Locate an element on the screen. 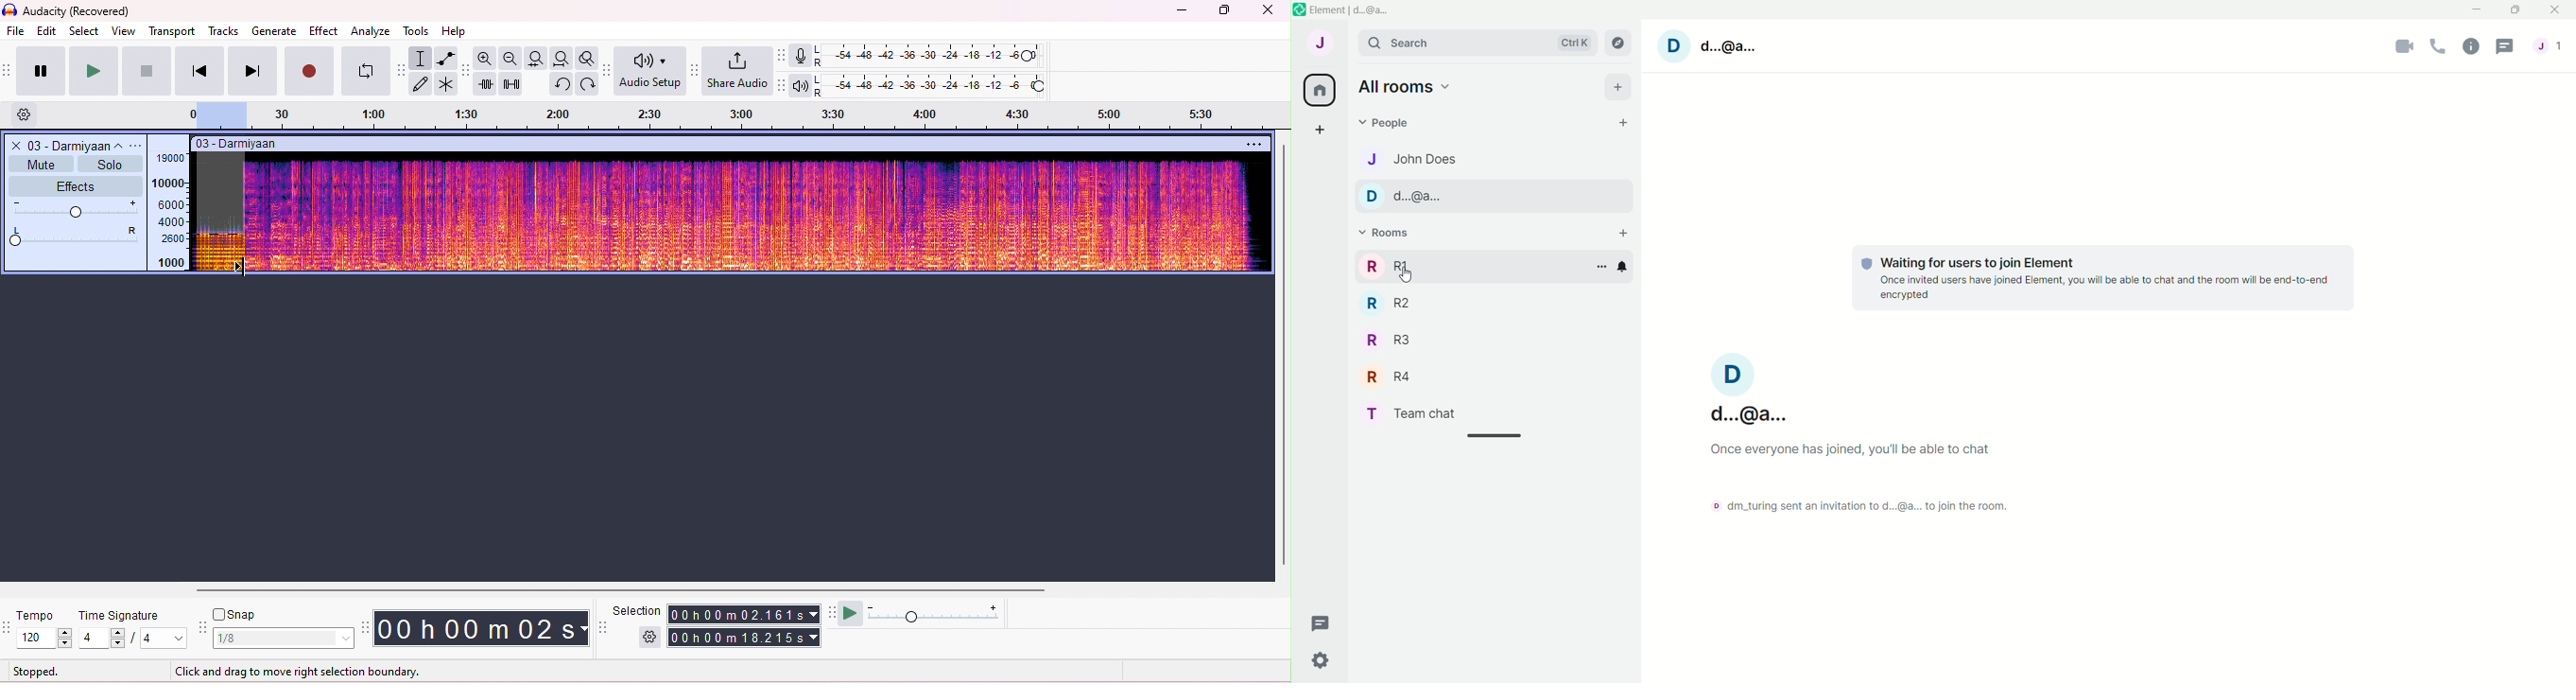 Image resolution: width=2576 pixels, height=700 pixels. record is located at coordinates (308, 69).